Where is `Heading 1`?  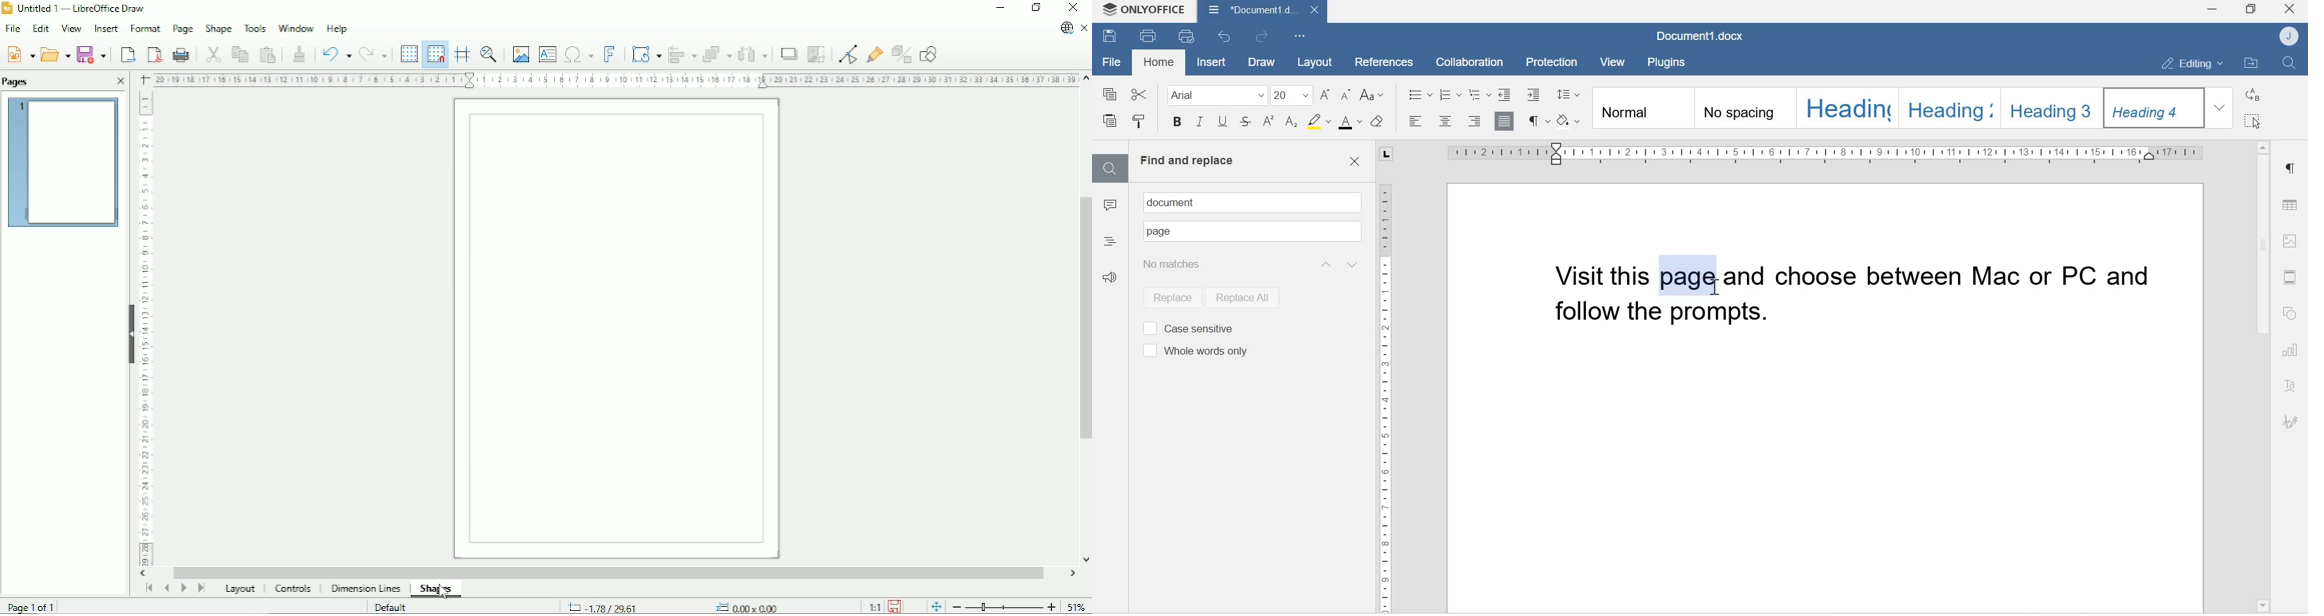 Heading 1 is located at coordinates (1847, 107).